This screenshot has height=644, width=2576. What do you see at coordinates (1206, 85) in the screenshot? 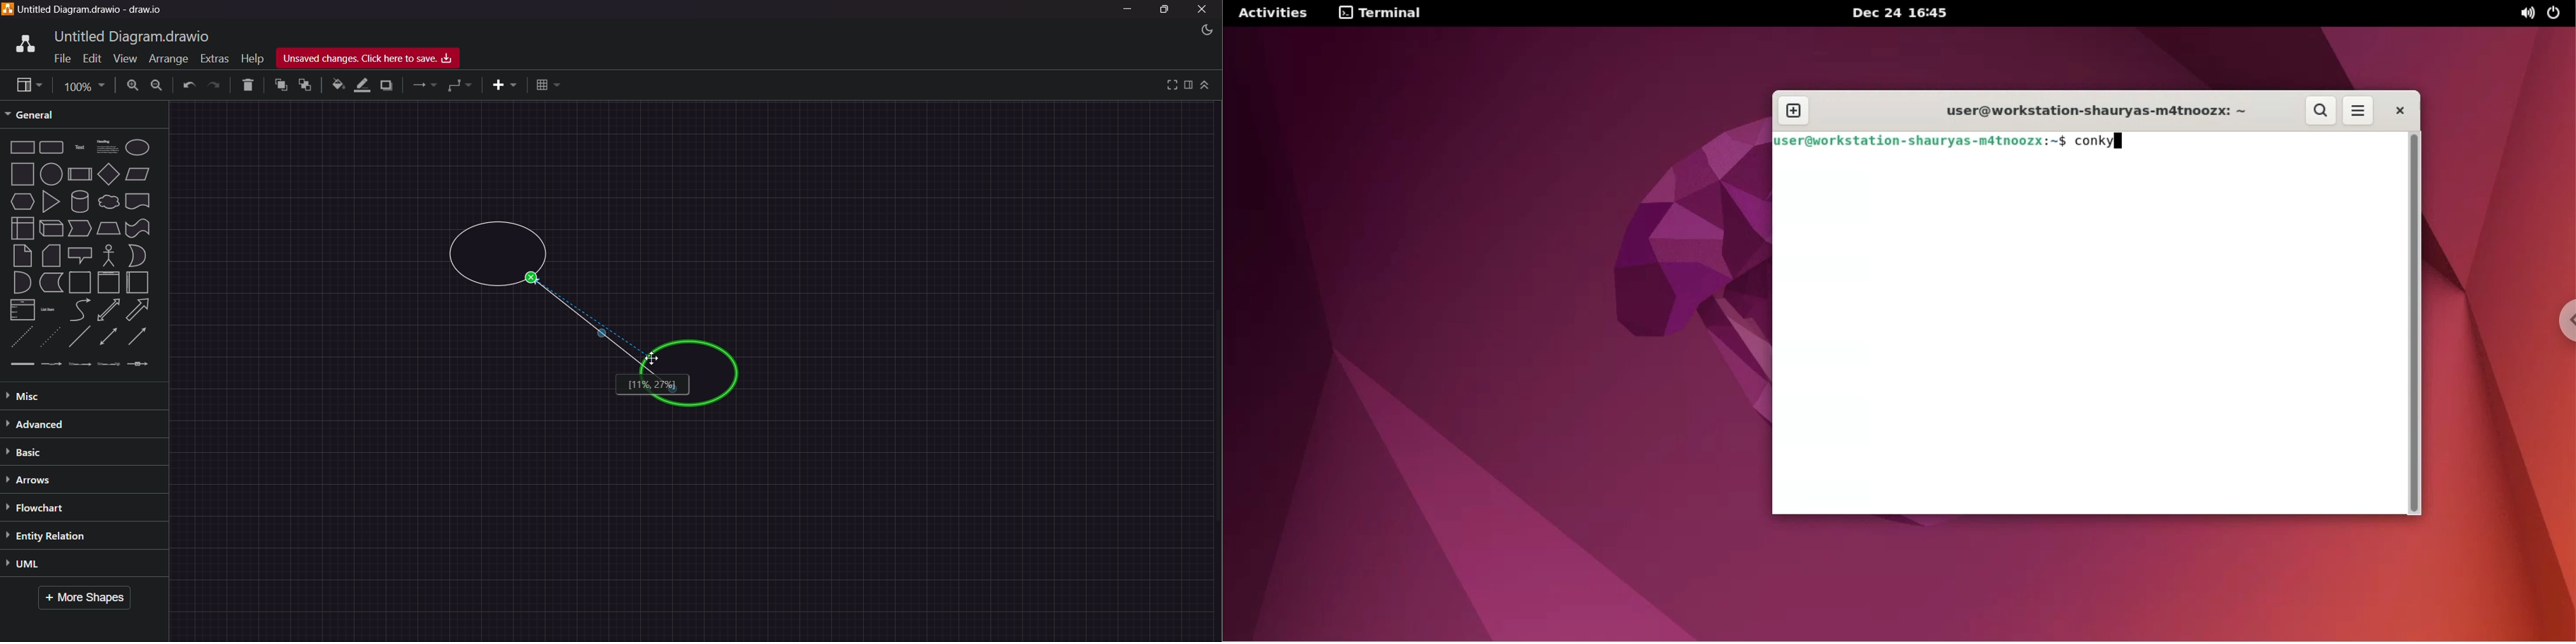
I see `collapse/expand` at bounding box center [1206, 85].